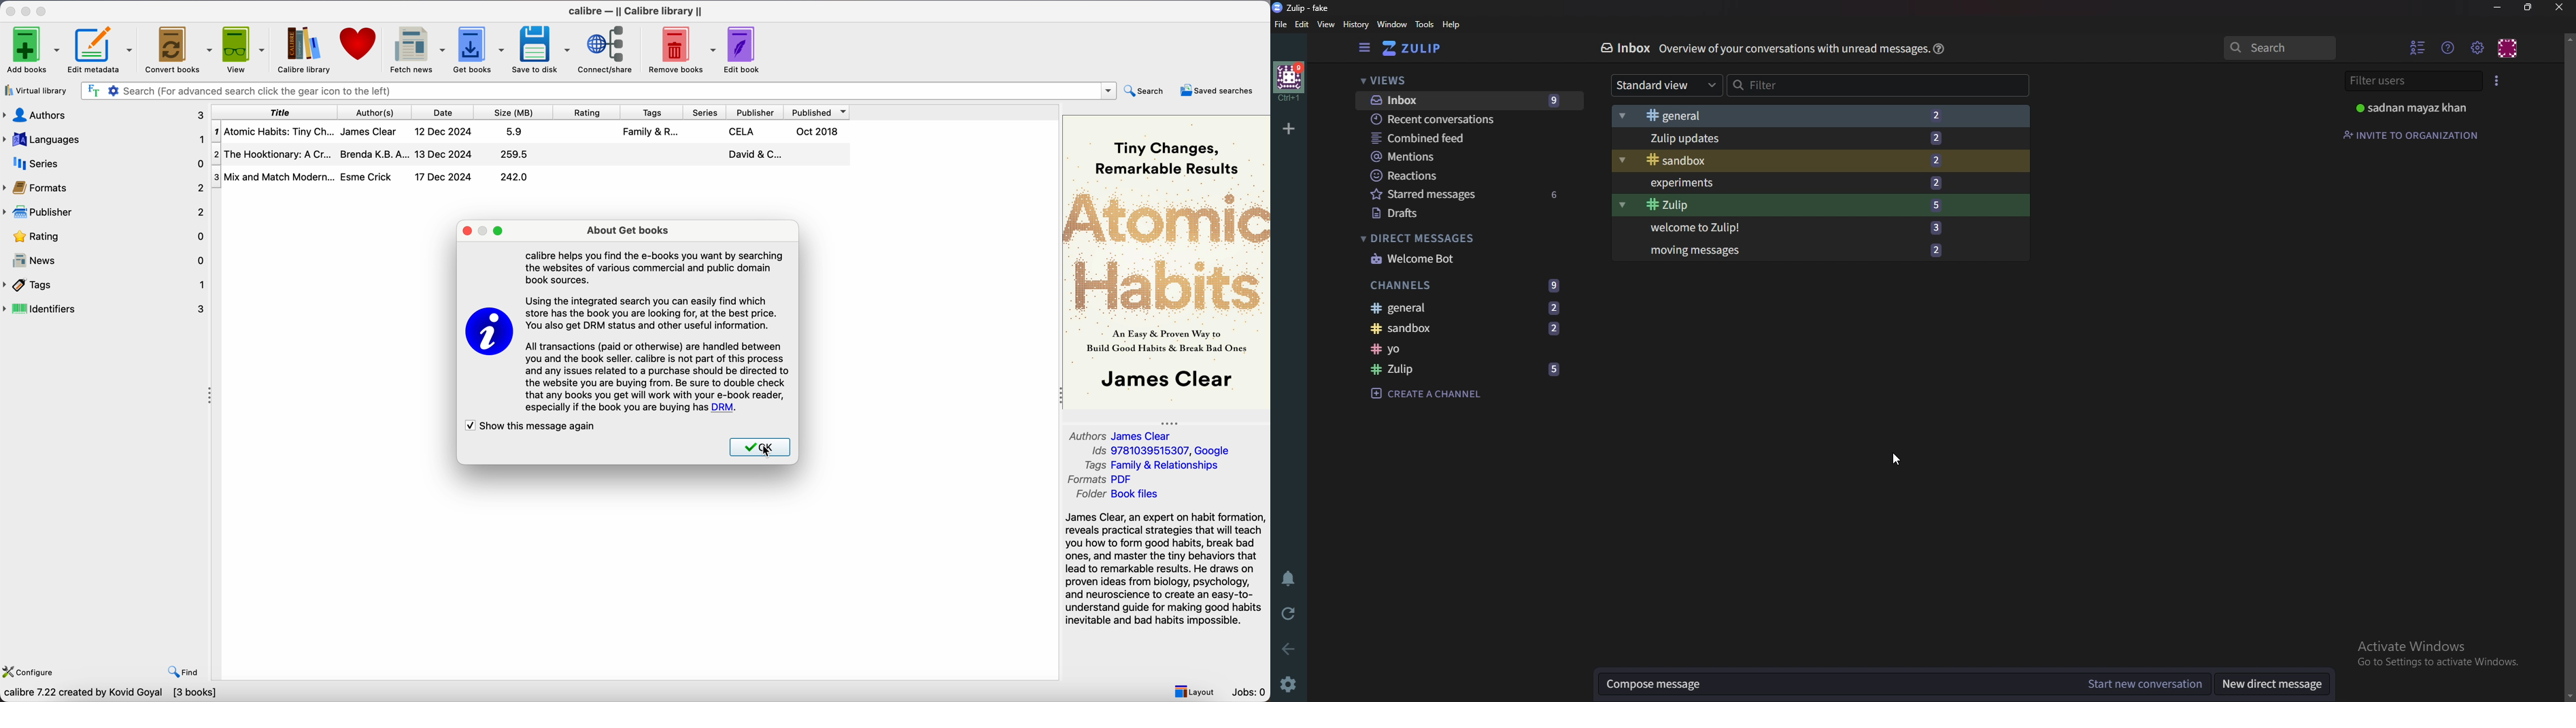  I want to click on published, so click(820, 112).